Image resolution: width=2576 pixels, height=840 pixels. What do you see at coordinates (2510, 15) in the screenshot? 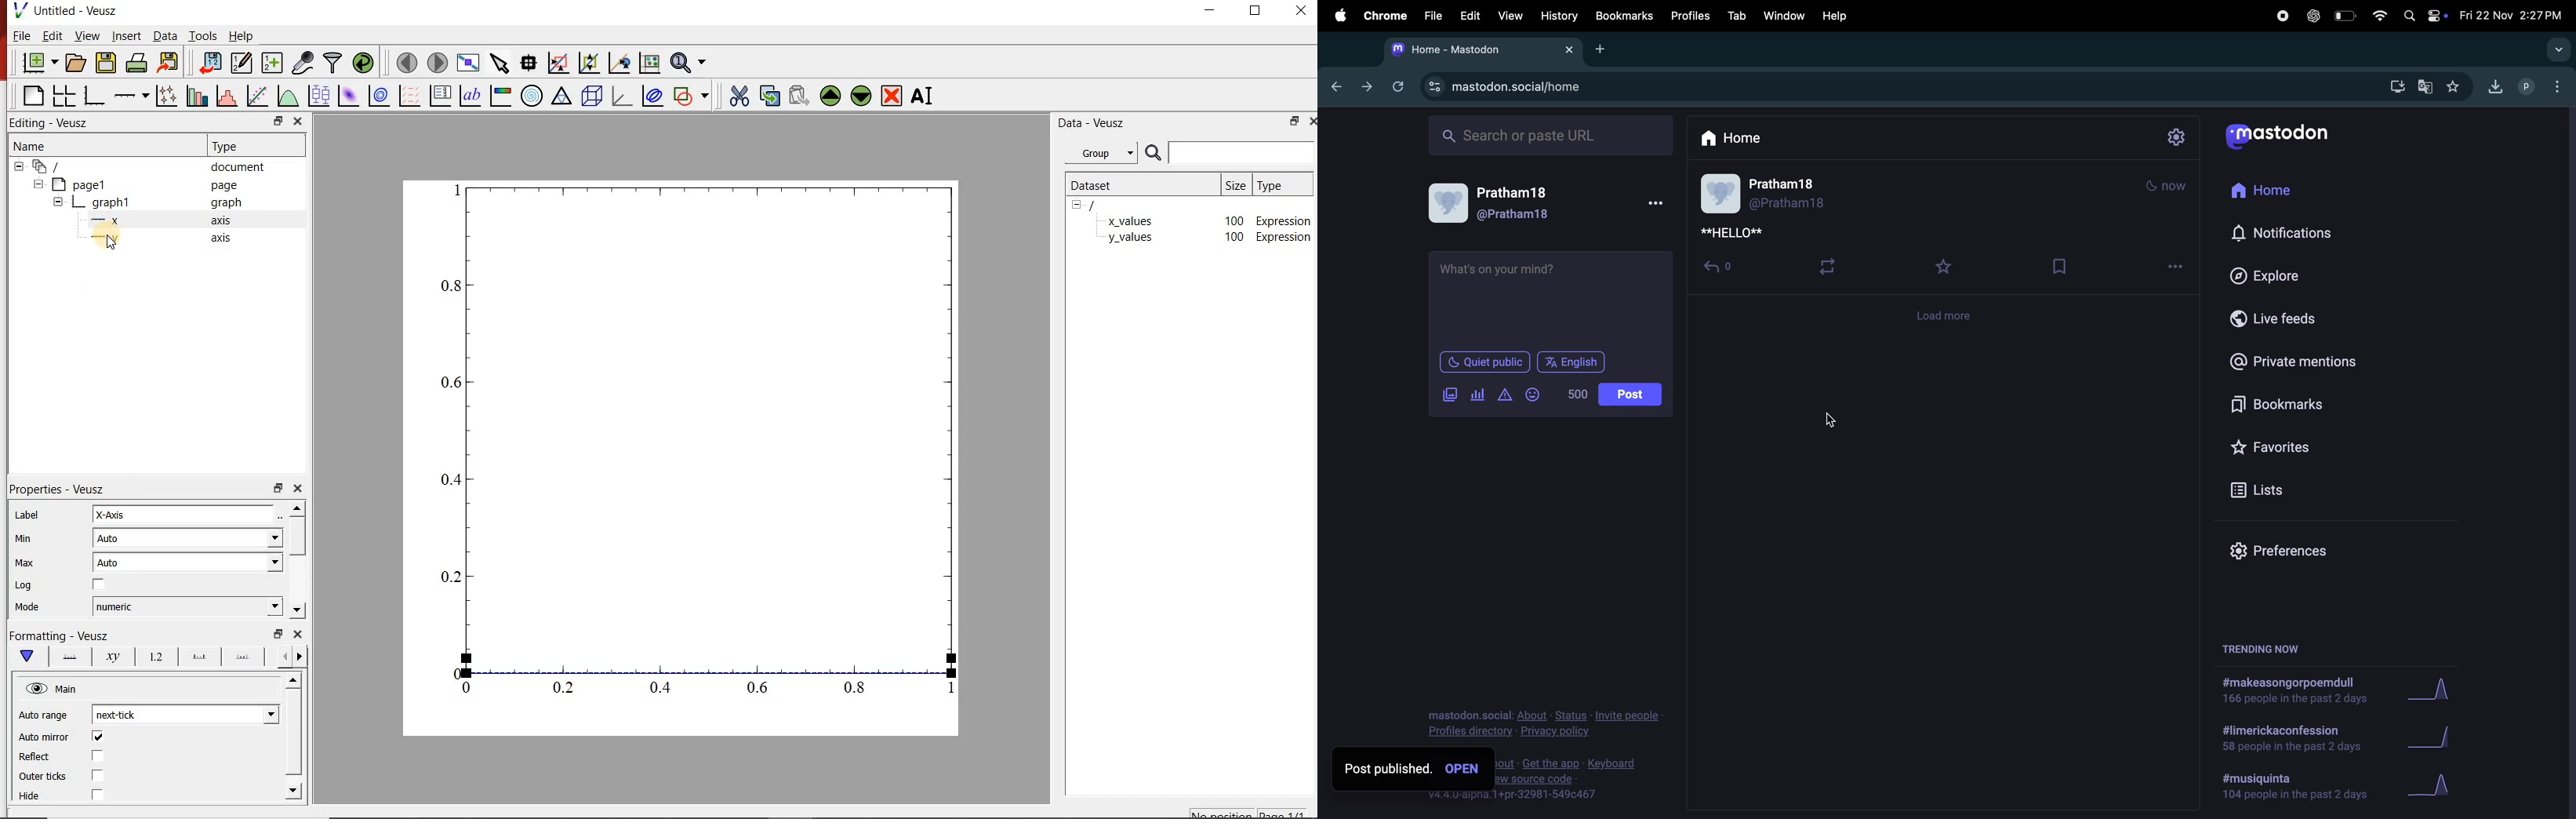
I see `date and time` at bounding box center [2510, 15].